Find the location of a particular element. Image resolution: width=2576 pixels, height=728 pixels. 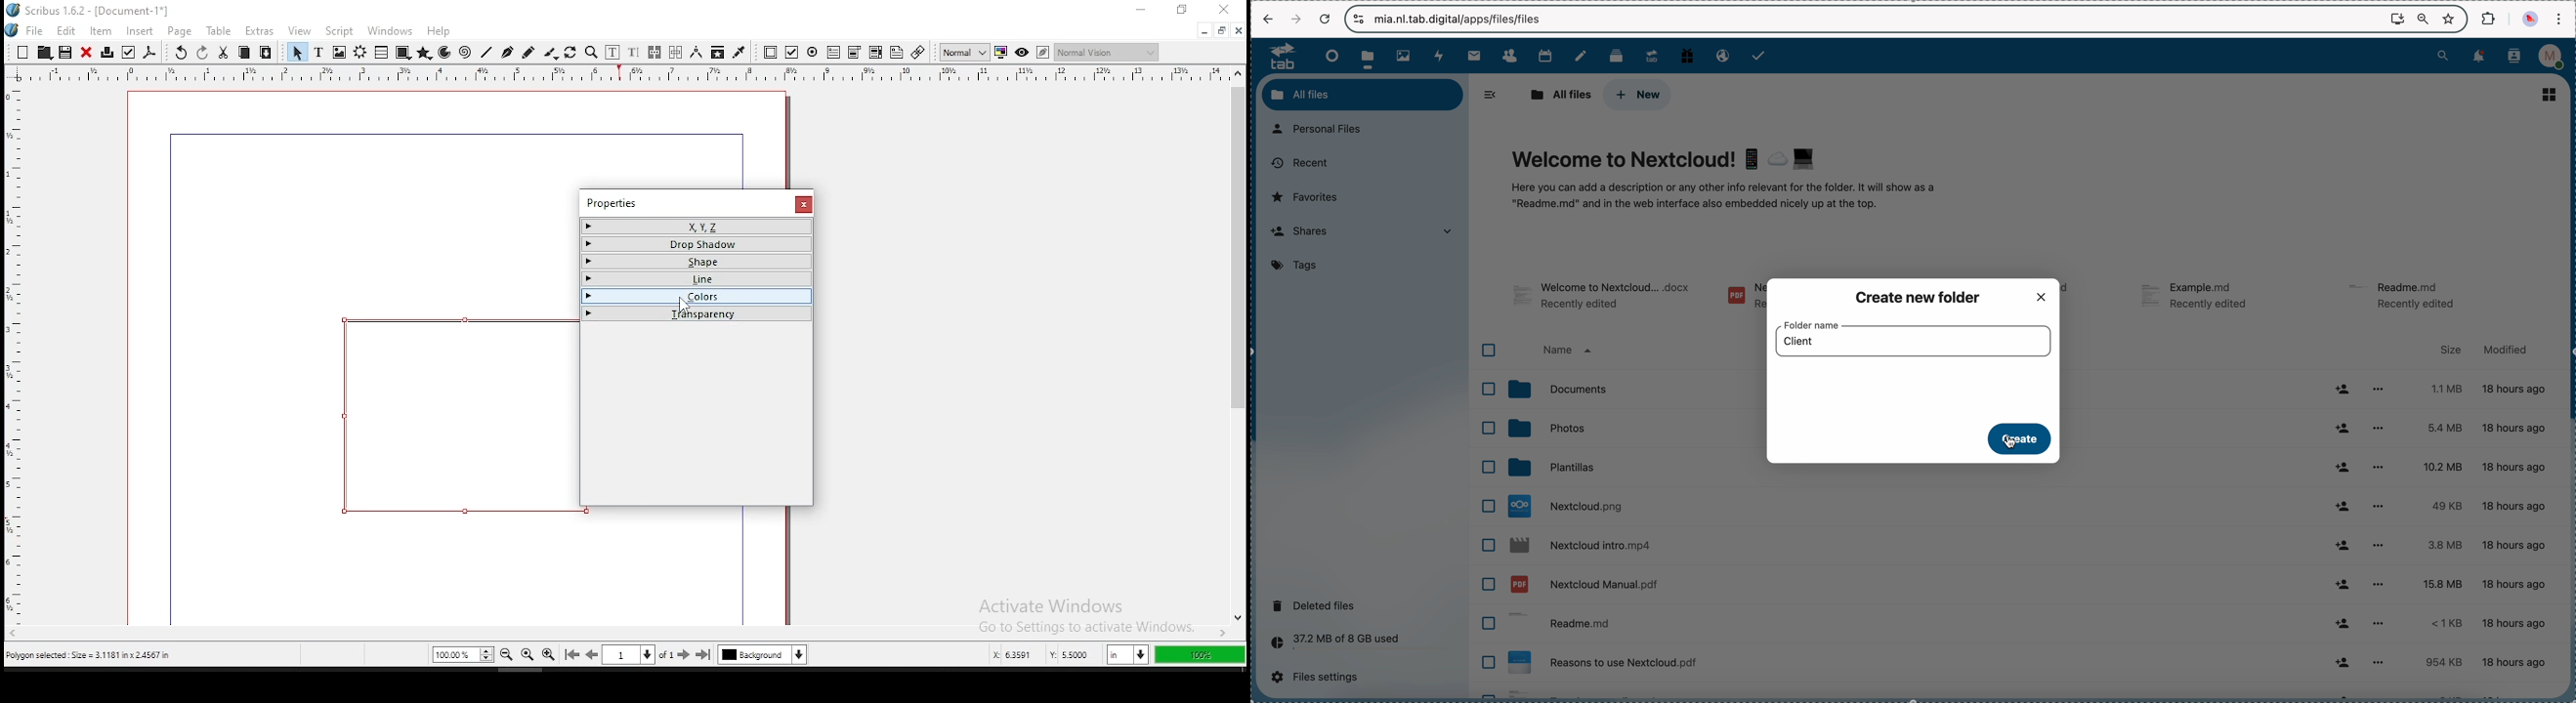

extras is located at coordinates (259, 31).